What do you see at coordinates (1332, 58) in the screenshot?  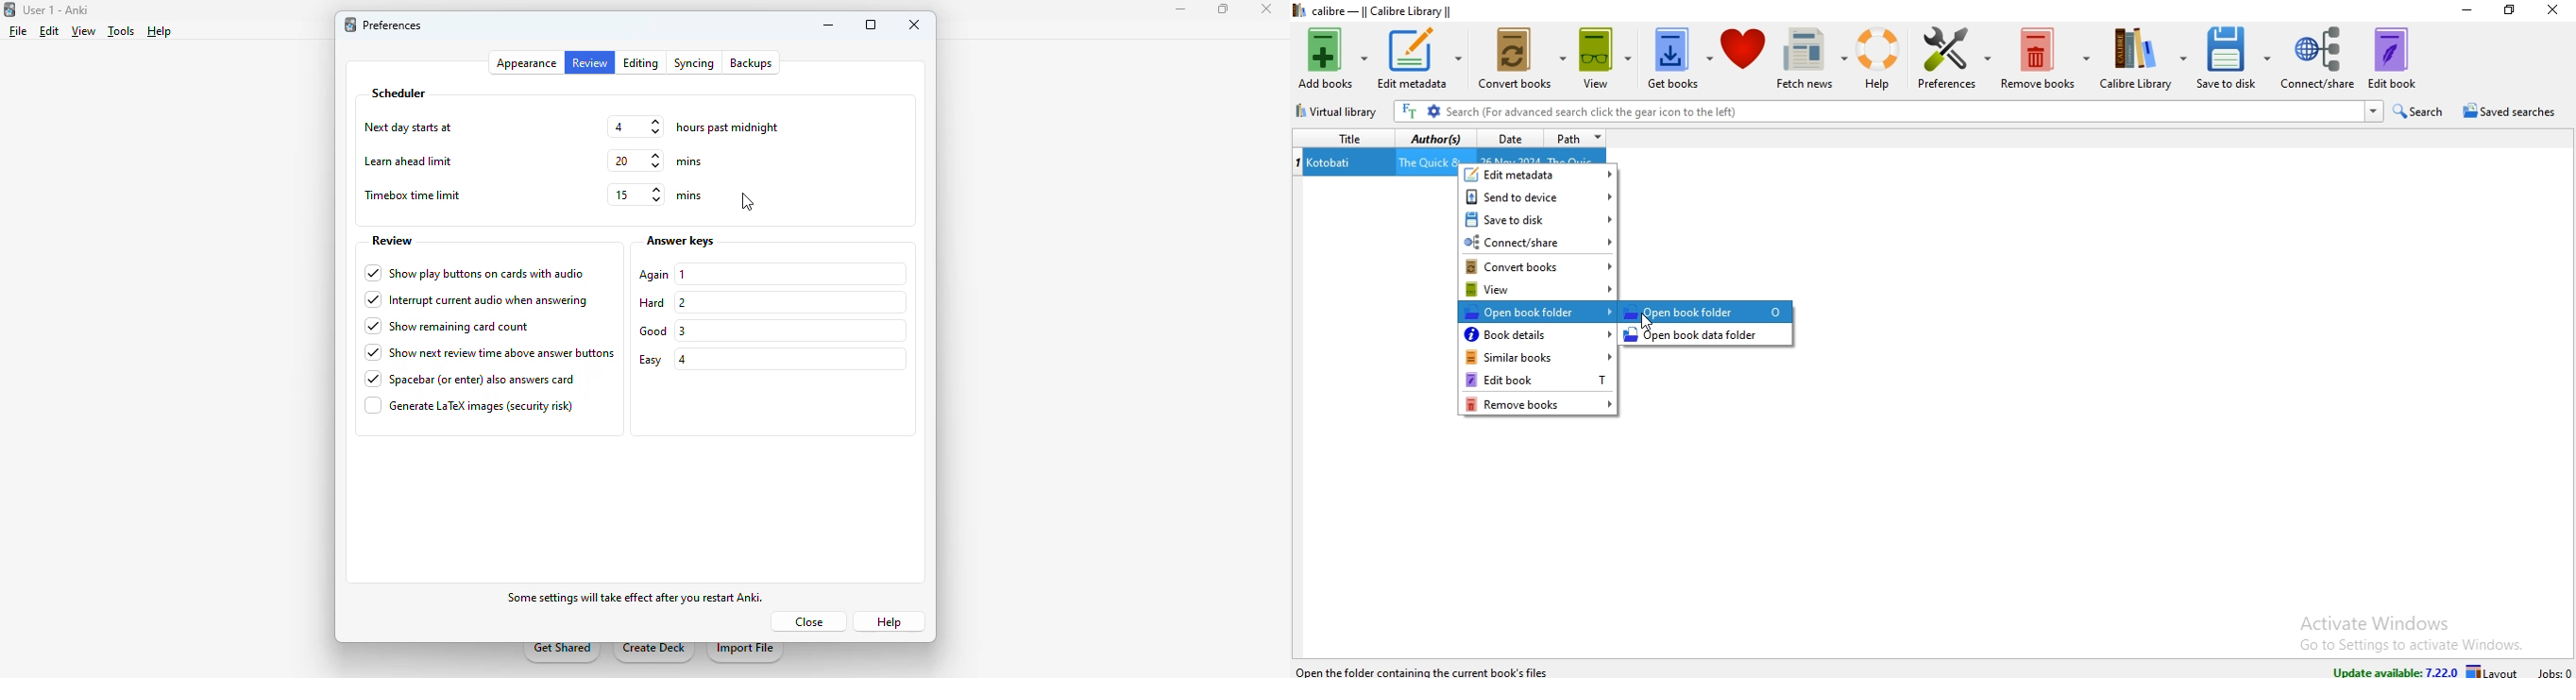 I see `add books` at bounding box center [1332, 58].